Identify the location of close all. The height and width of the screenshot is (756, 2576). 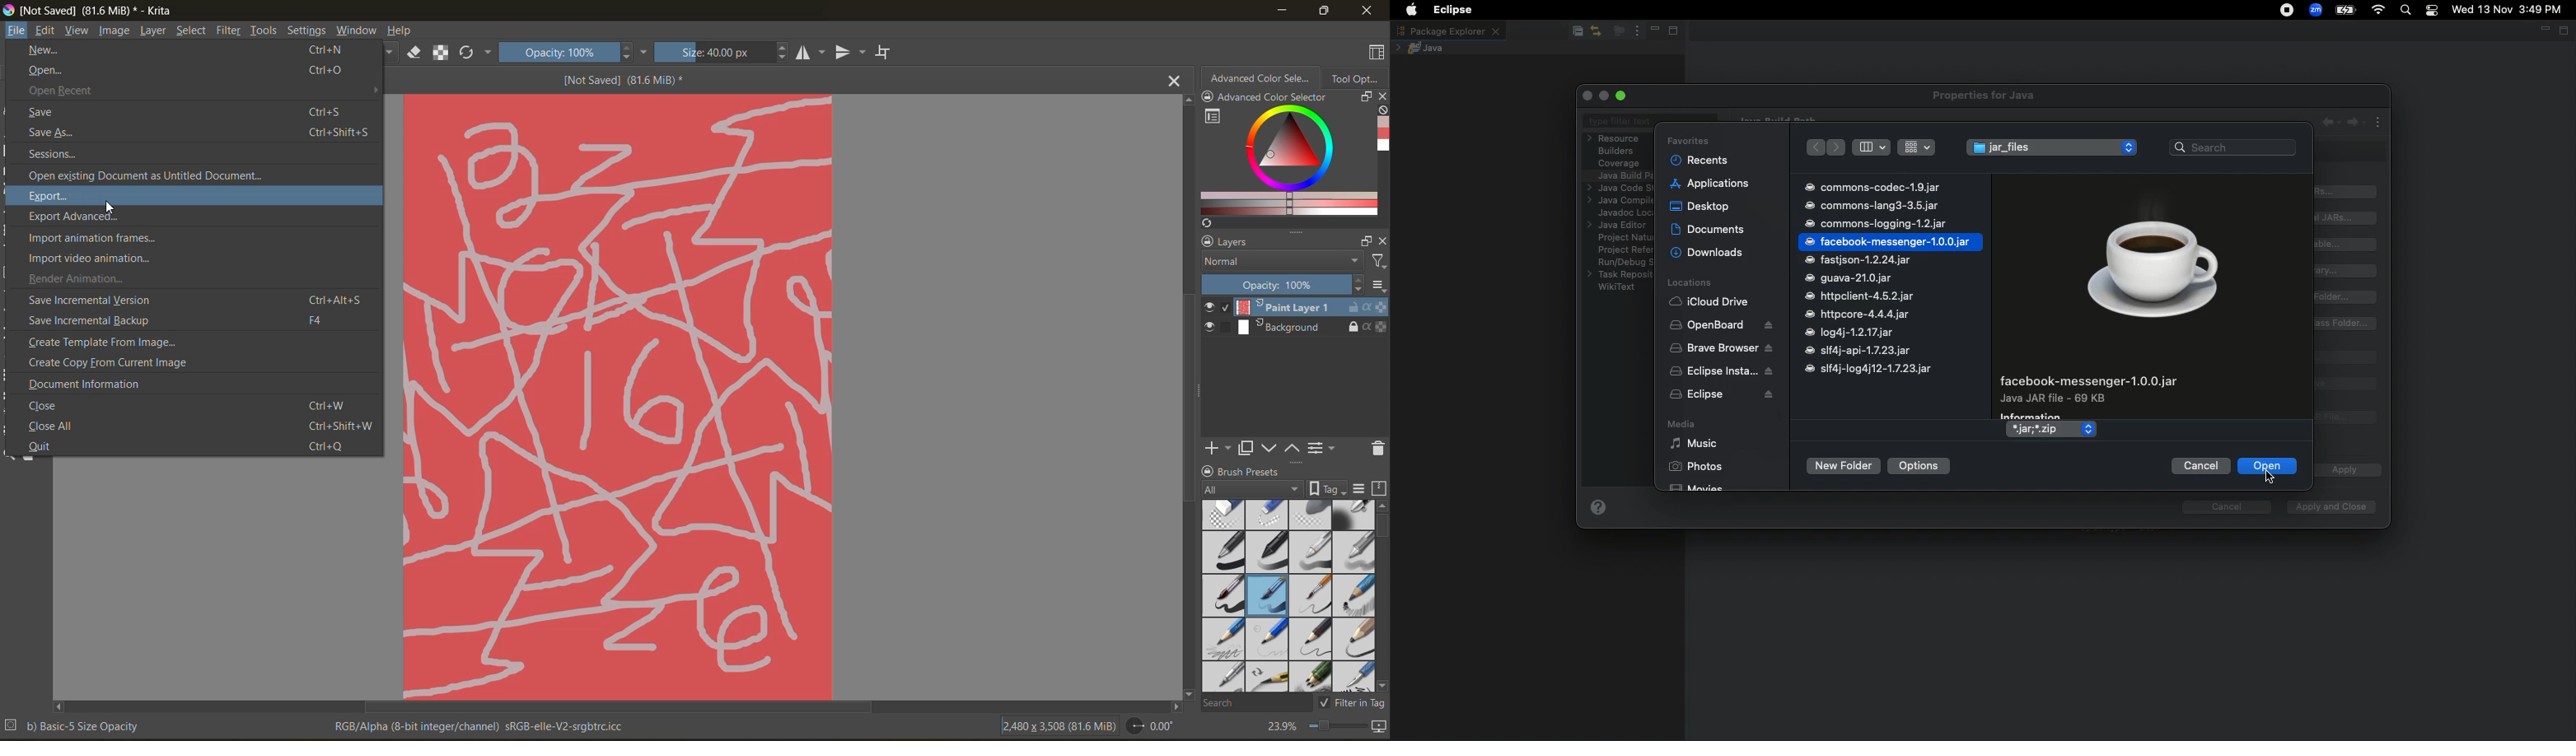
(197, 425).